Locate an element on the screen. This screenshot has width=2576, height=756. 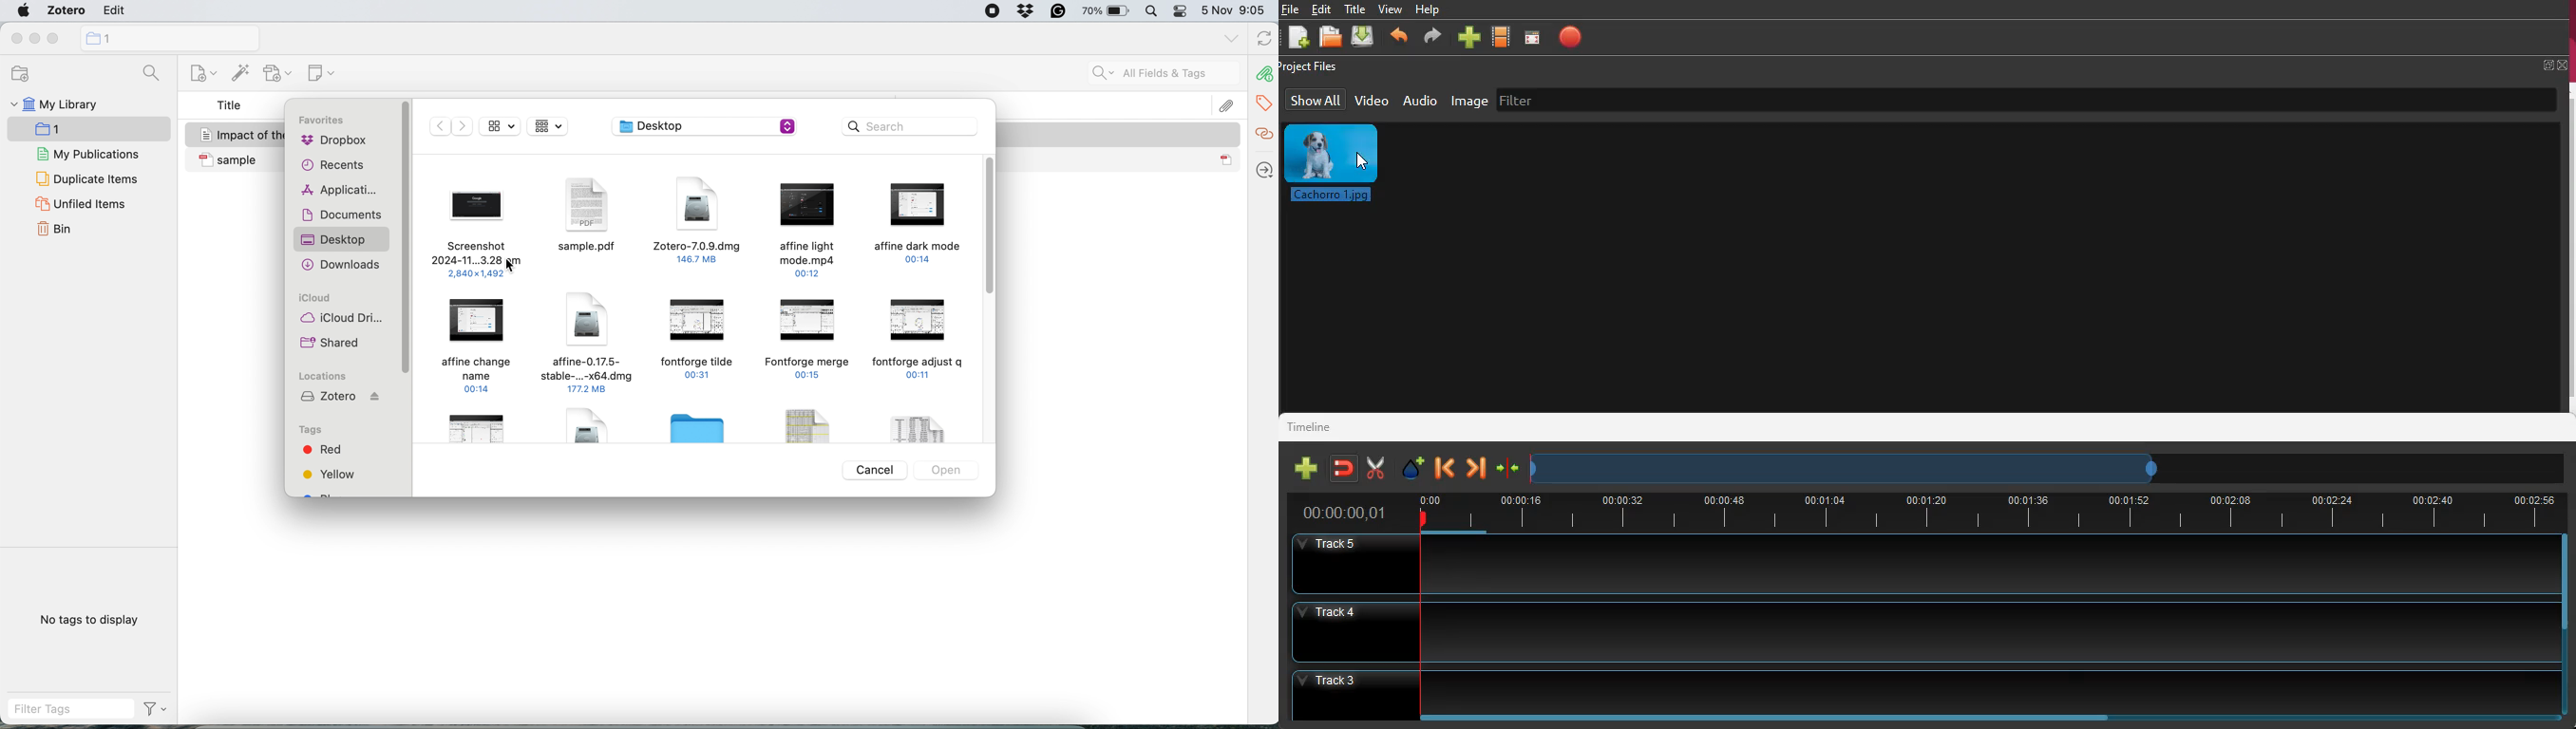
tags is located at coordinates (317, 431).